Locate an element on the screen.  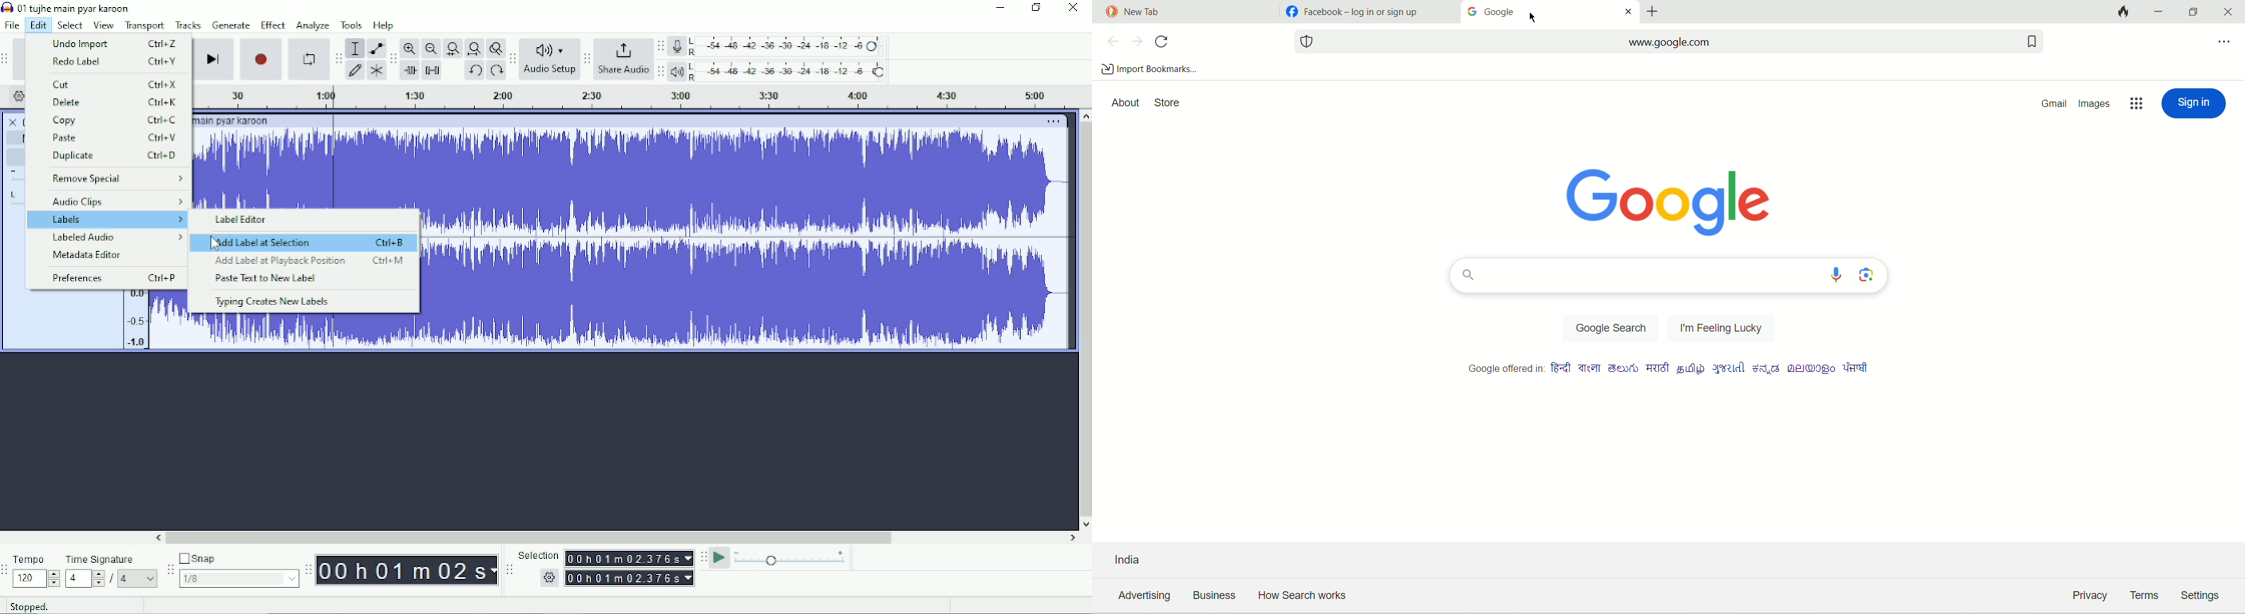
Undo Import is located at coordinates (113, 43).